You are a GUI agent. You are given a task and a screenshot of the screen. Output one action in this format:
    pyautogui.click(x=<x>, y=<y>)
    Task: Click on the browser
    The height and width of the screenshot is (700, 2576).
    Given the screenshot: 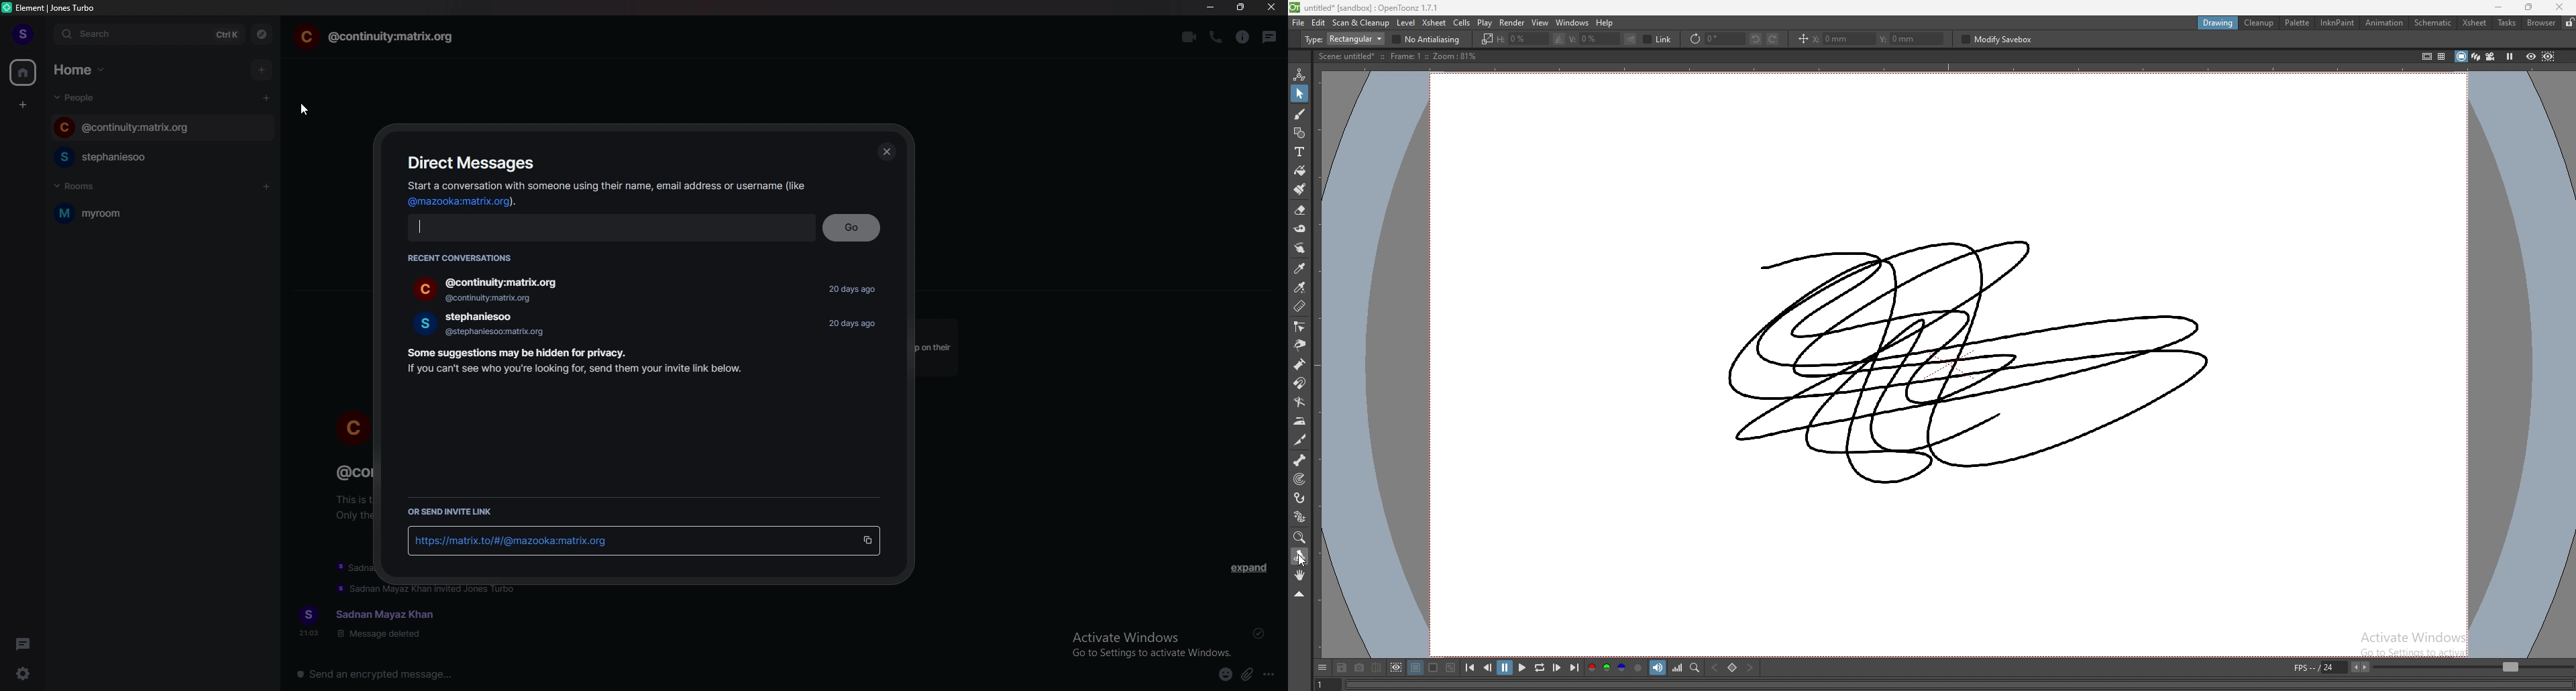 What is the action you would take?
    pyautogui.click(x=2542, y=22)
    